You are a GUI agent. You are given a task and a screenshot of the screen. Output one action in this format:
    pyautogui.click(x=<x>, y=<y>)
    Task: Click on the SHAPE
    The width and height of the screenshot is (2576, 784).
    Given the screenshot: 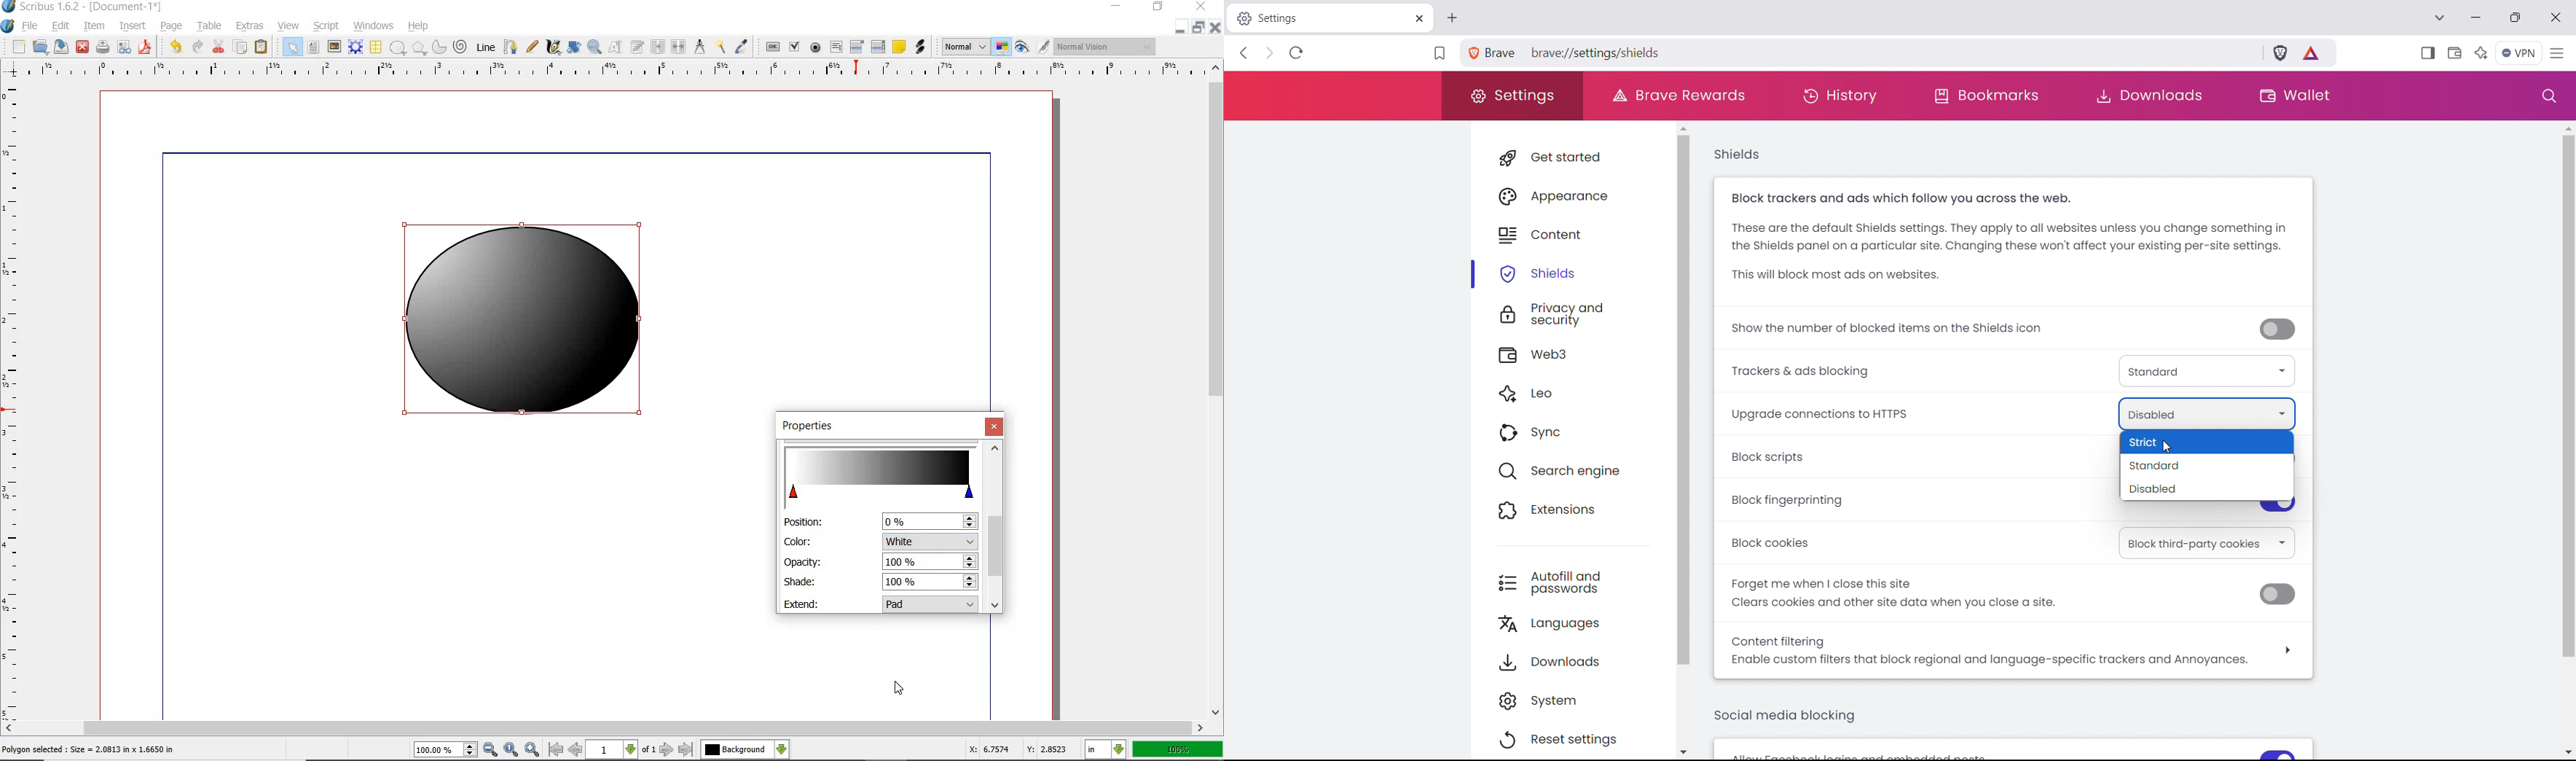 What is the action you would take?
    pyautogui.click(x=397, y=48)
    